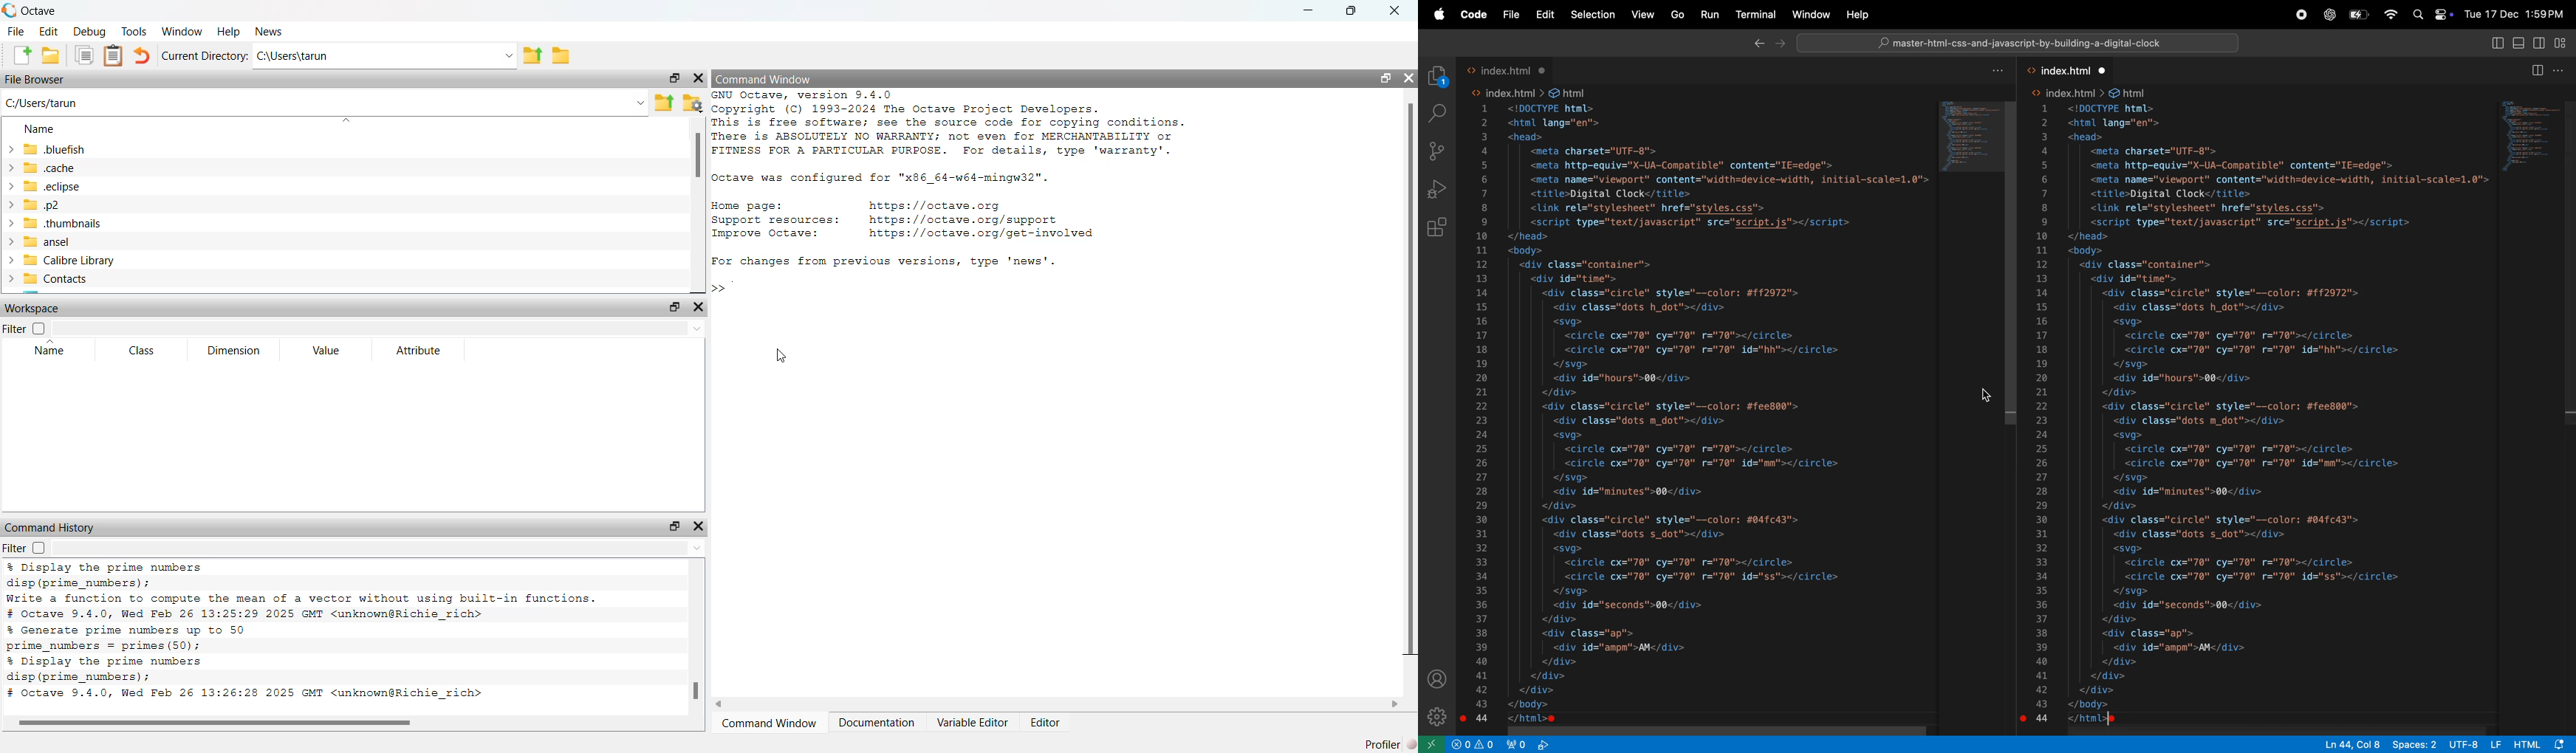 The width and height of the screenshot is (2576, 756). Describe the element at coordinates (2539, 45) in the screenshot. I see `toggle secondary panel` at that location.